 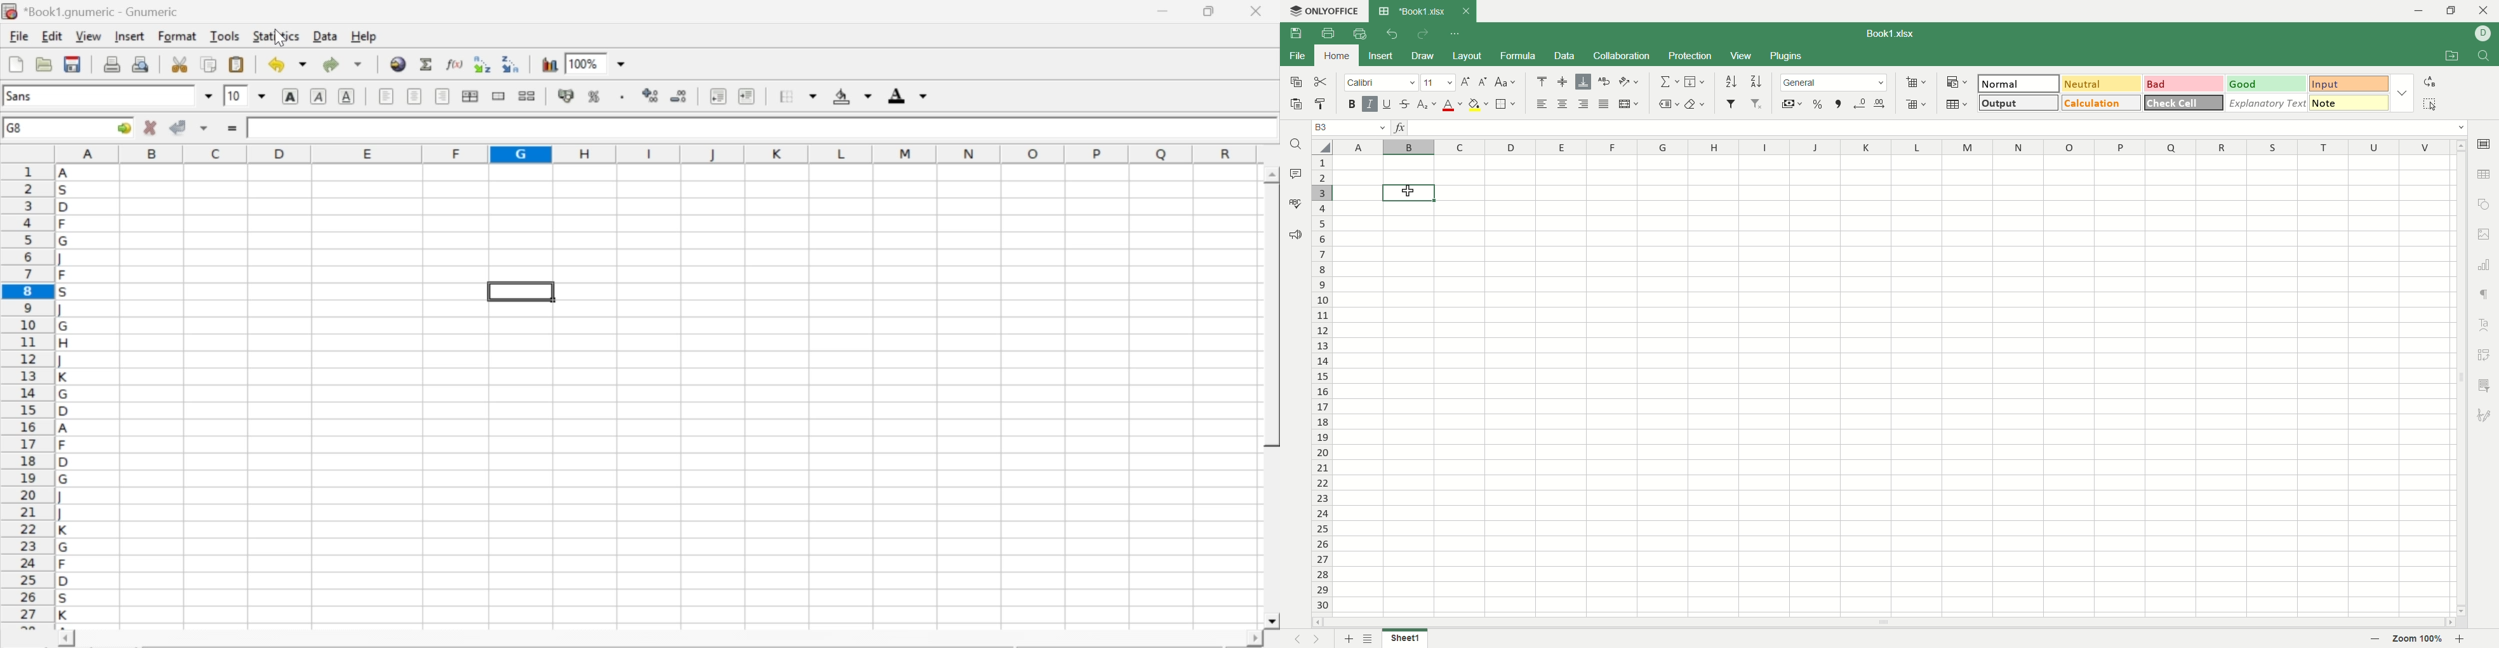 What do you see at coordinates (1295, 236) in the screenshot?
I see `feedback and support` at bounding box center [1295, 236].